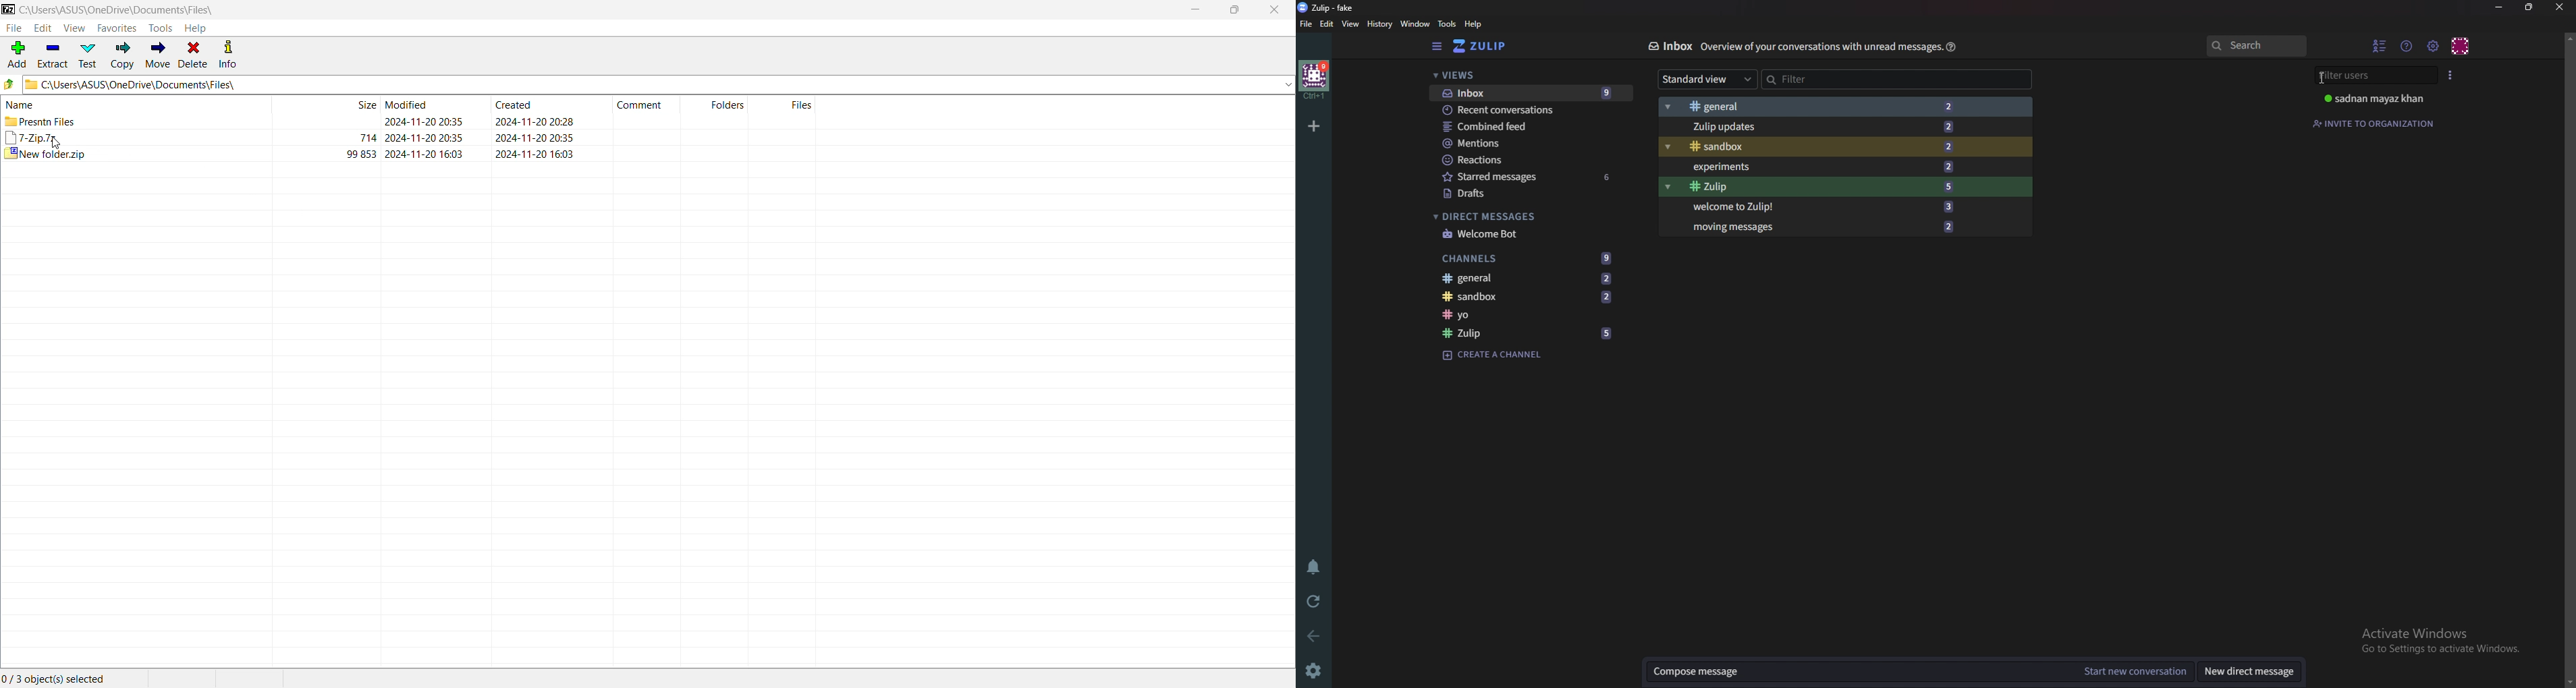 The image size is (2576, 700). I want to click on Size, so click(352, 127).